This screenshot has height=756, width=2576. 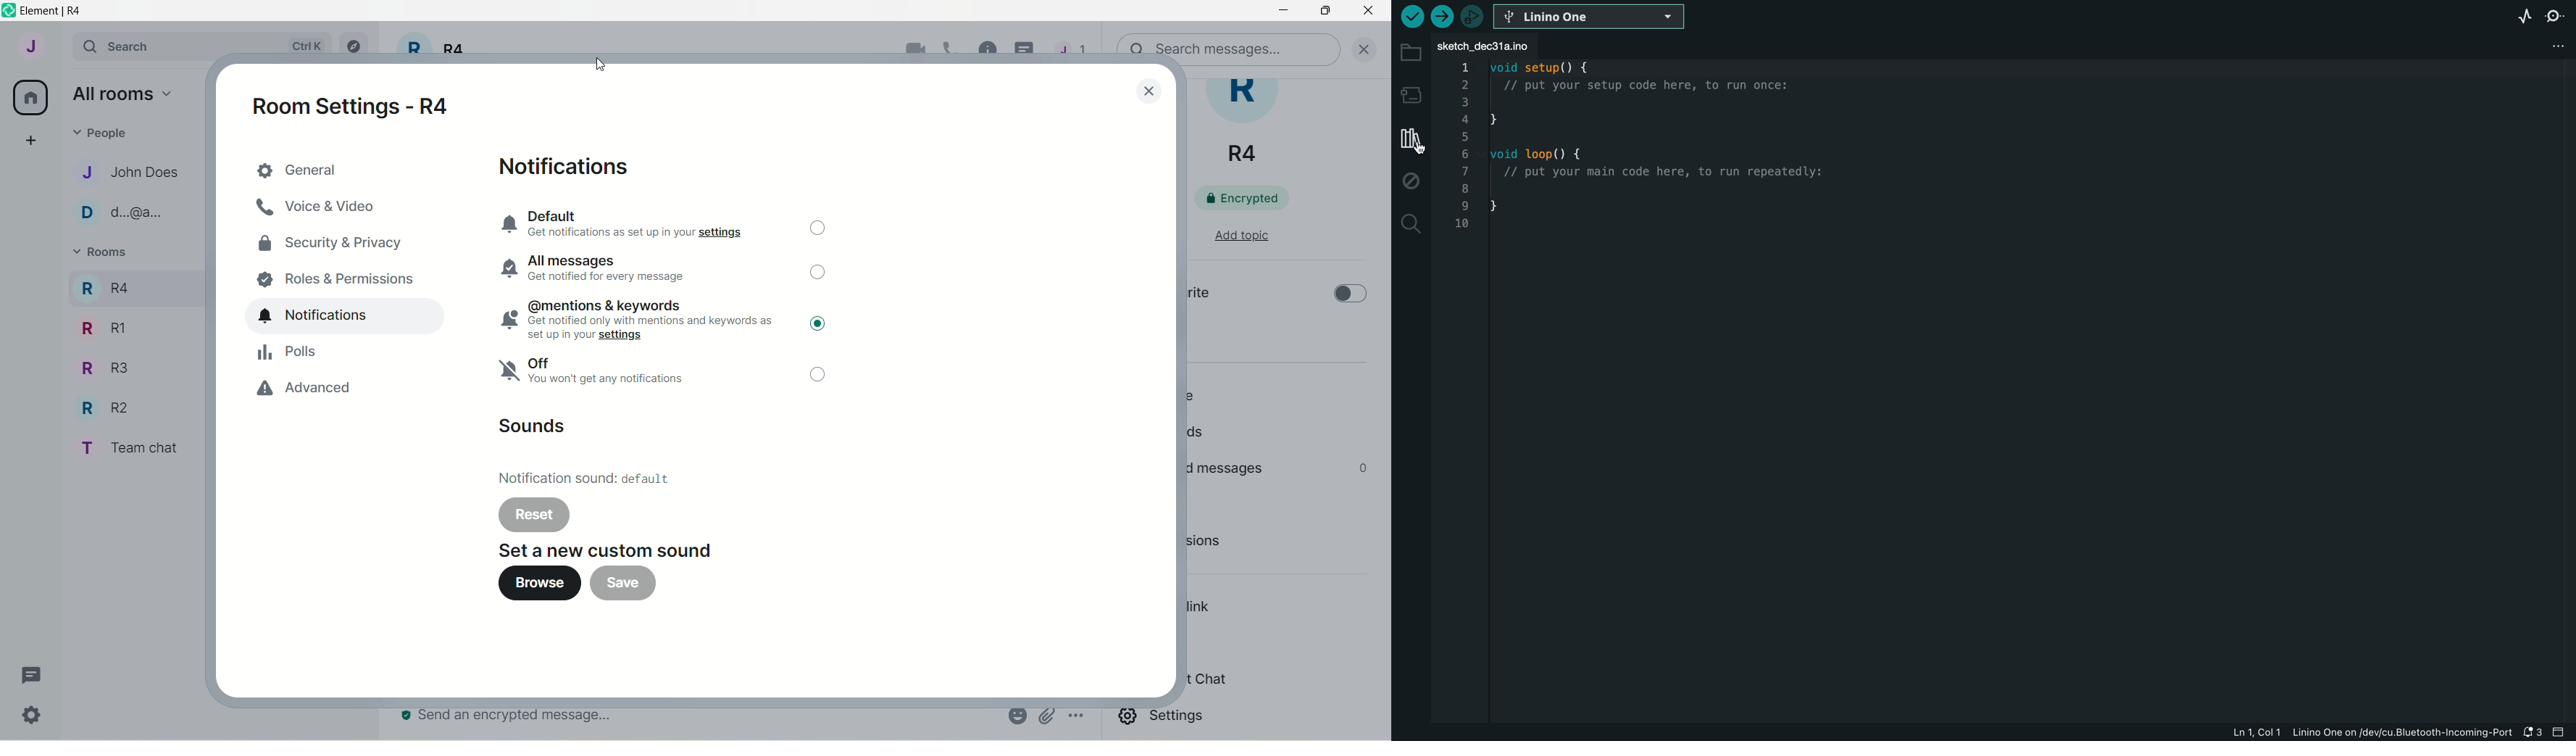 What do you see at coordinates (1369, 48) in the screenshot?
I see `close` at bounding box center [1369, 48].